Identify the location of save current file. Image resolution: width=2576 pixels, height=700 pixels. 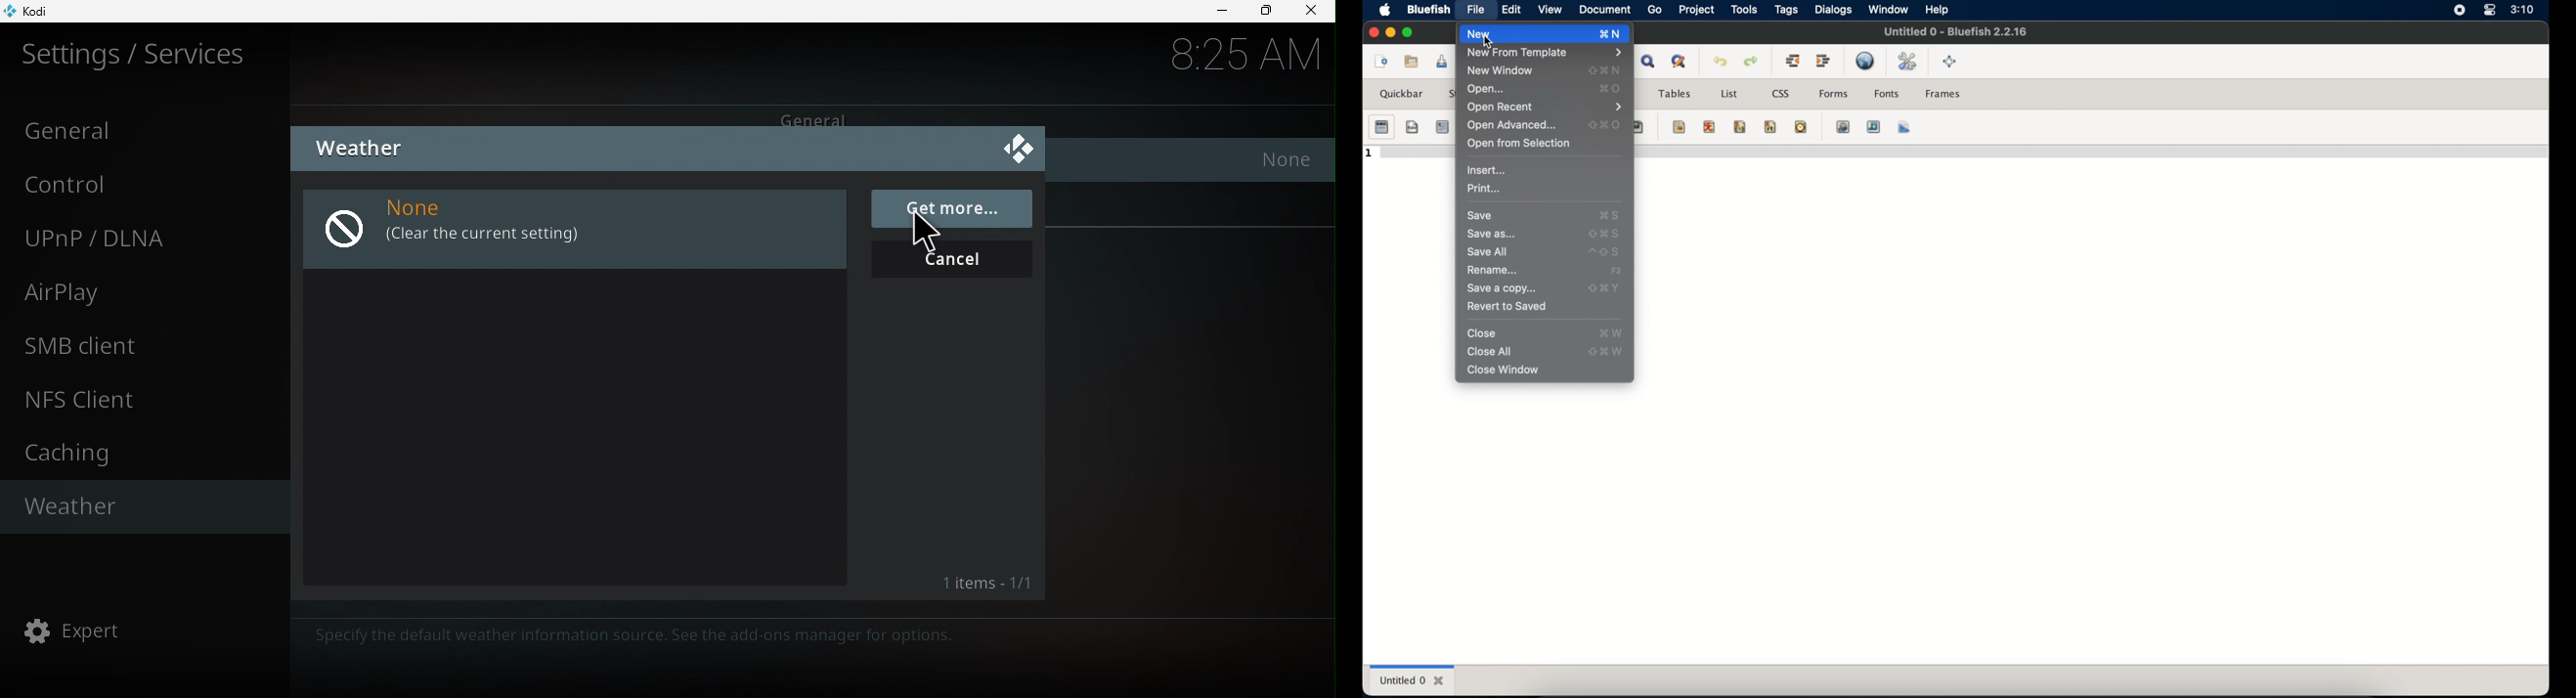
(1442, 61).